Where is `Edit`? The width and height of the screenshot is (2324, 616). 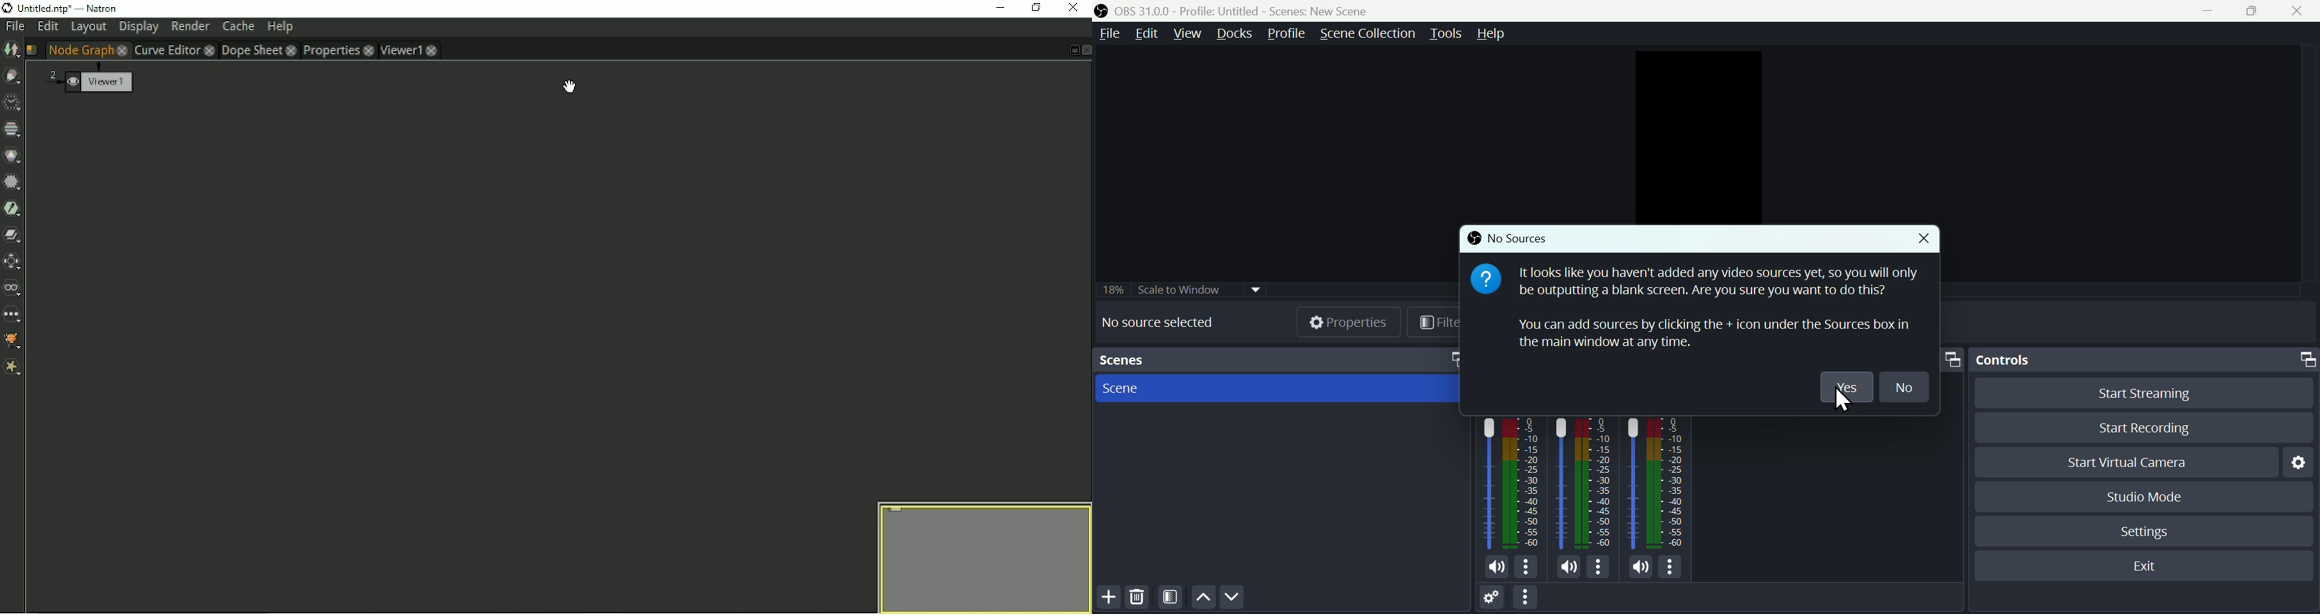 Edit is located at coordinates (1150, 31).